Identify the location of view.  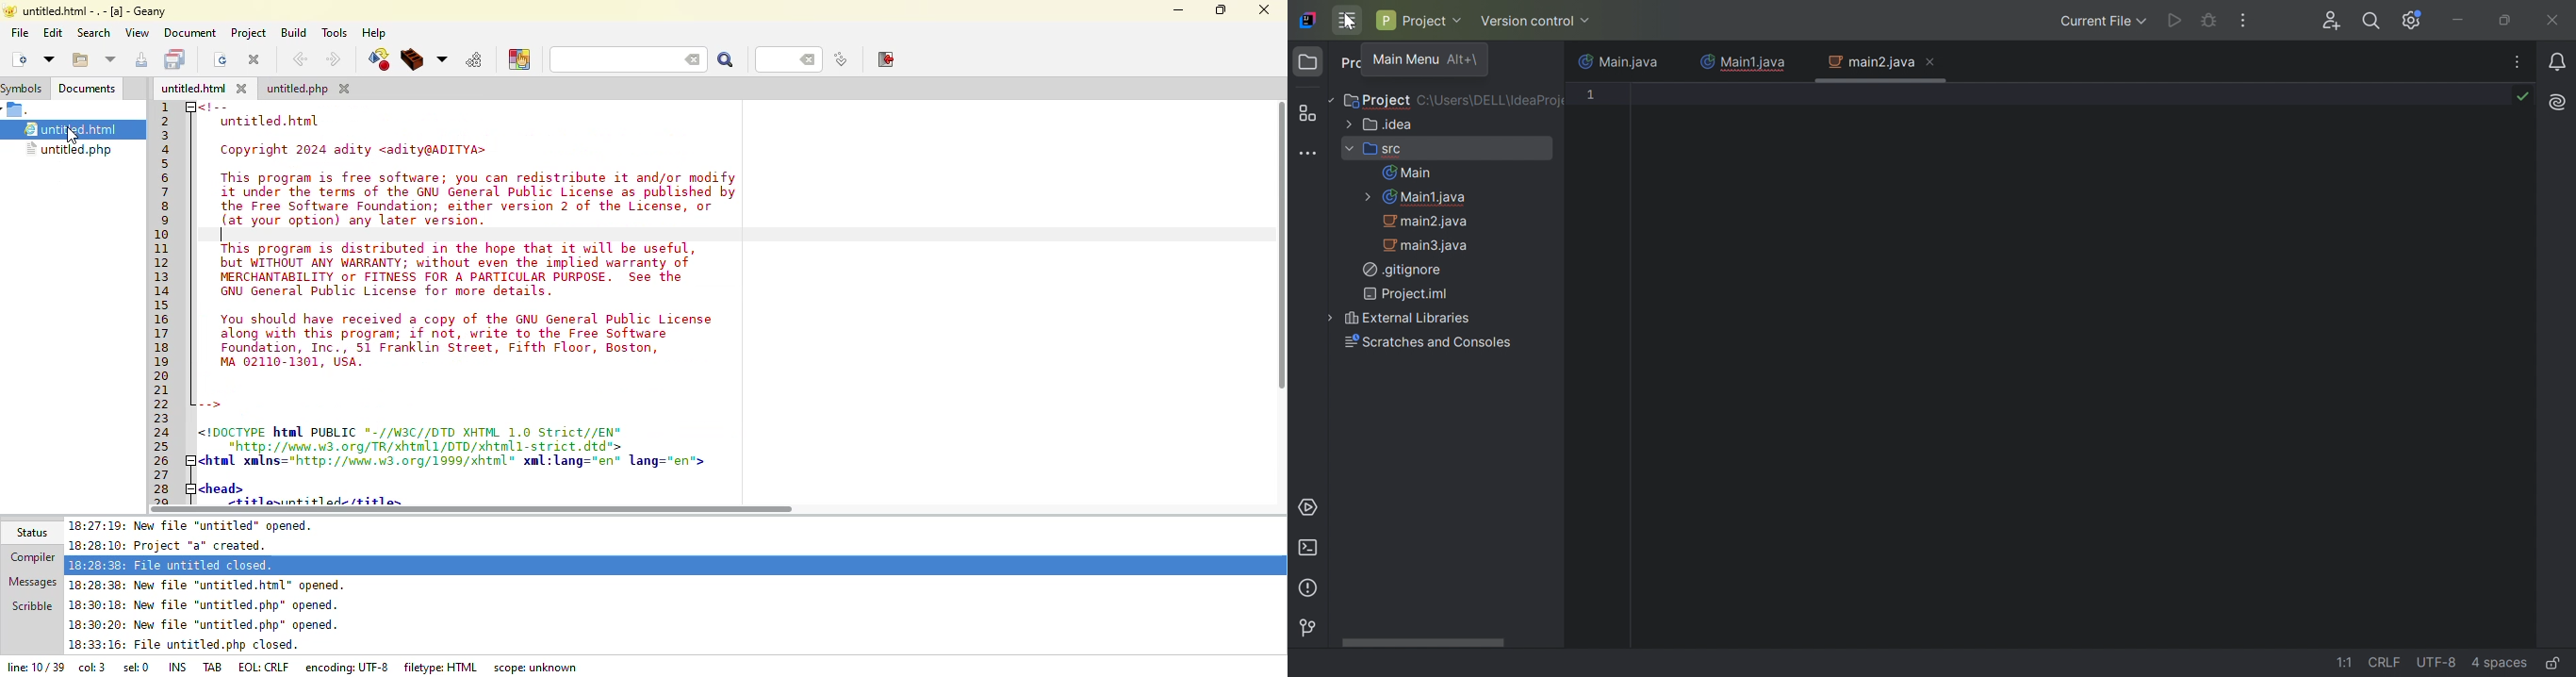
(138, 33).